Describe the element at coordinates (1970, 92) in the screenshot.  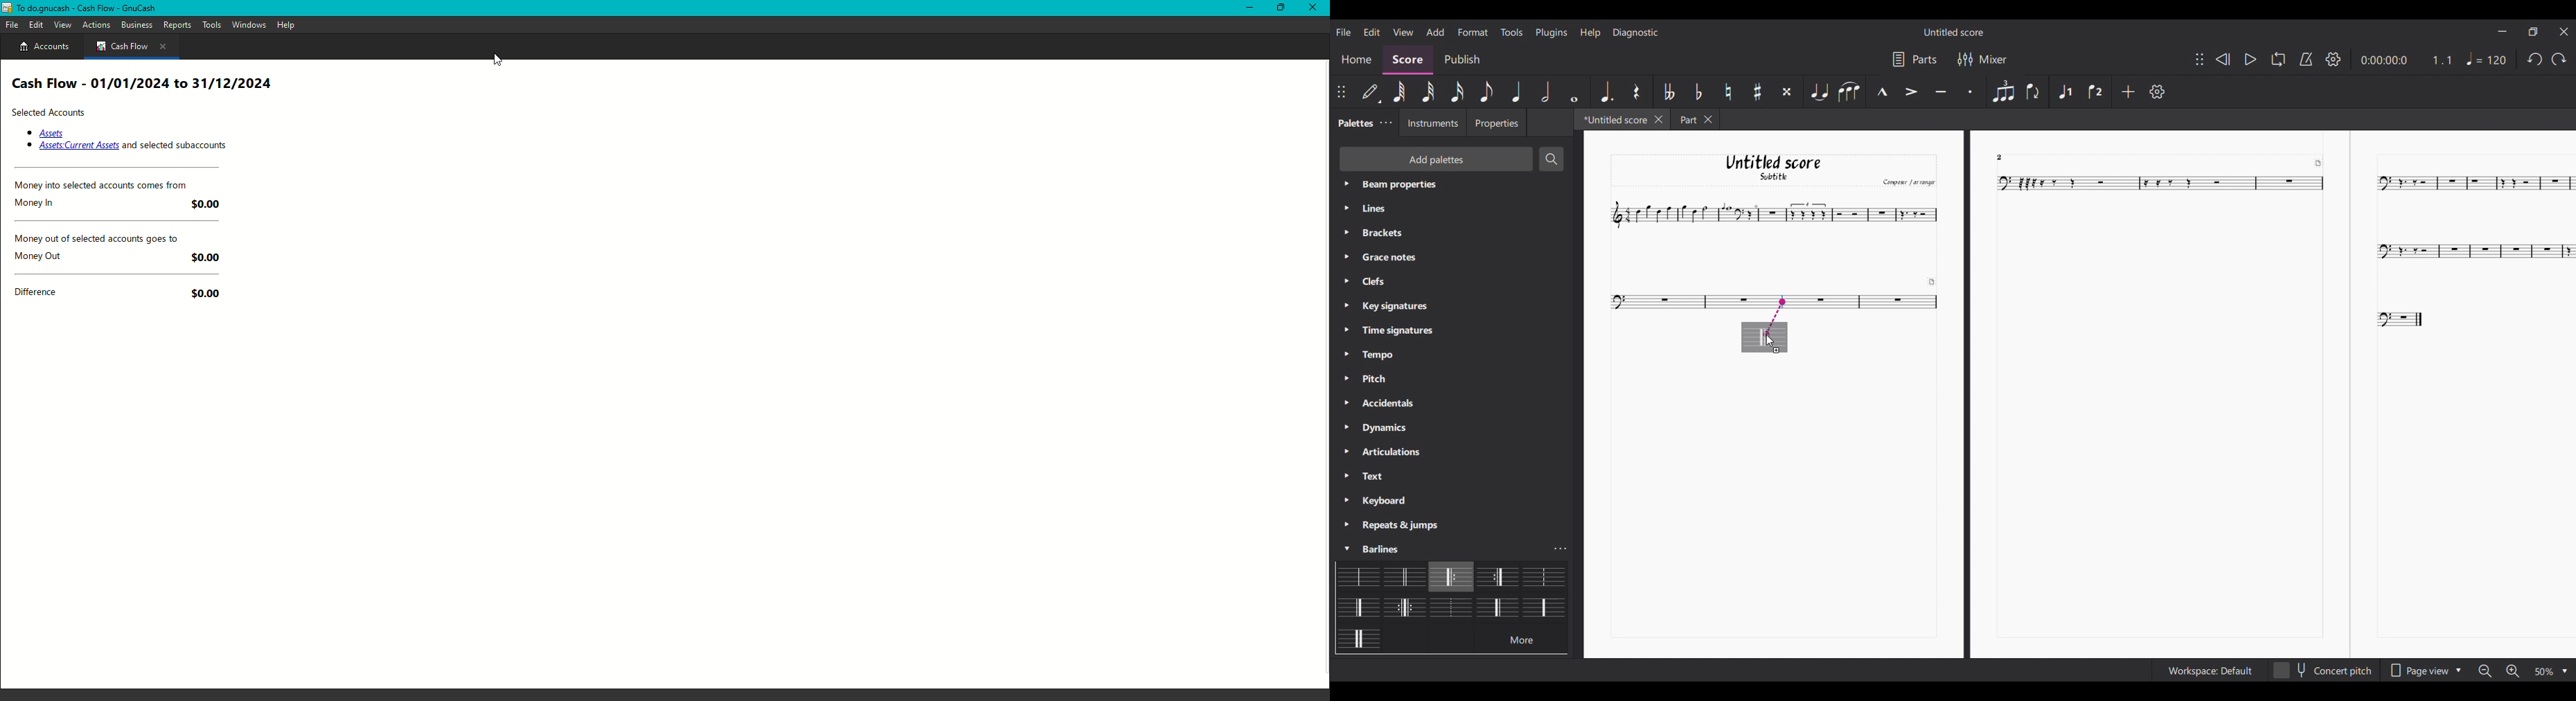
I see `Staccato` at that location.